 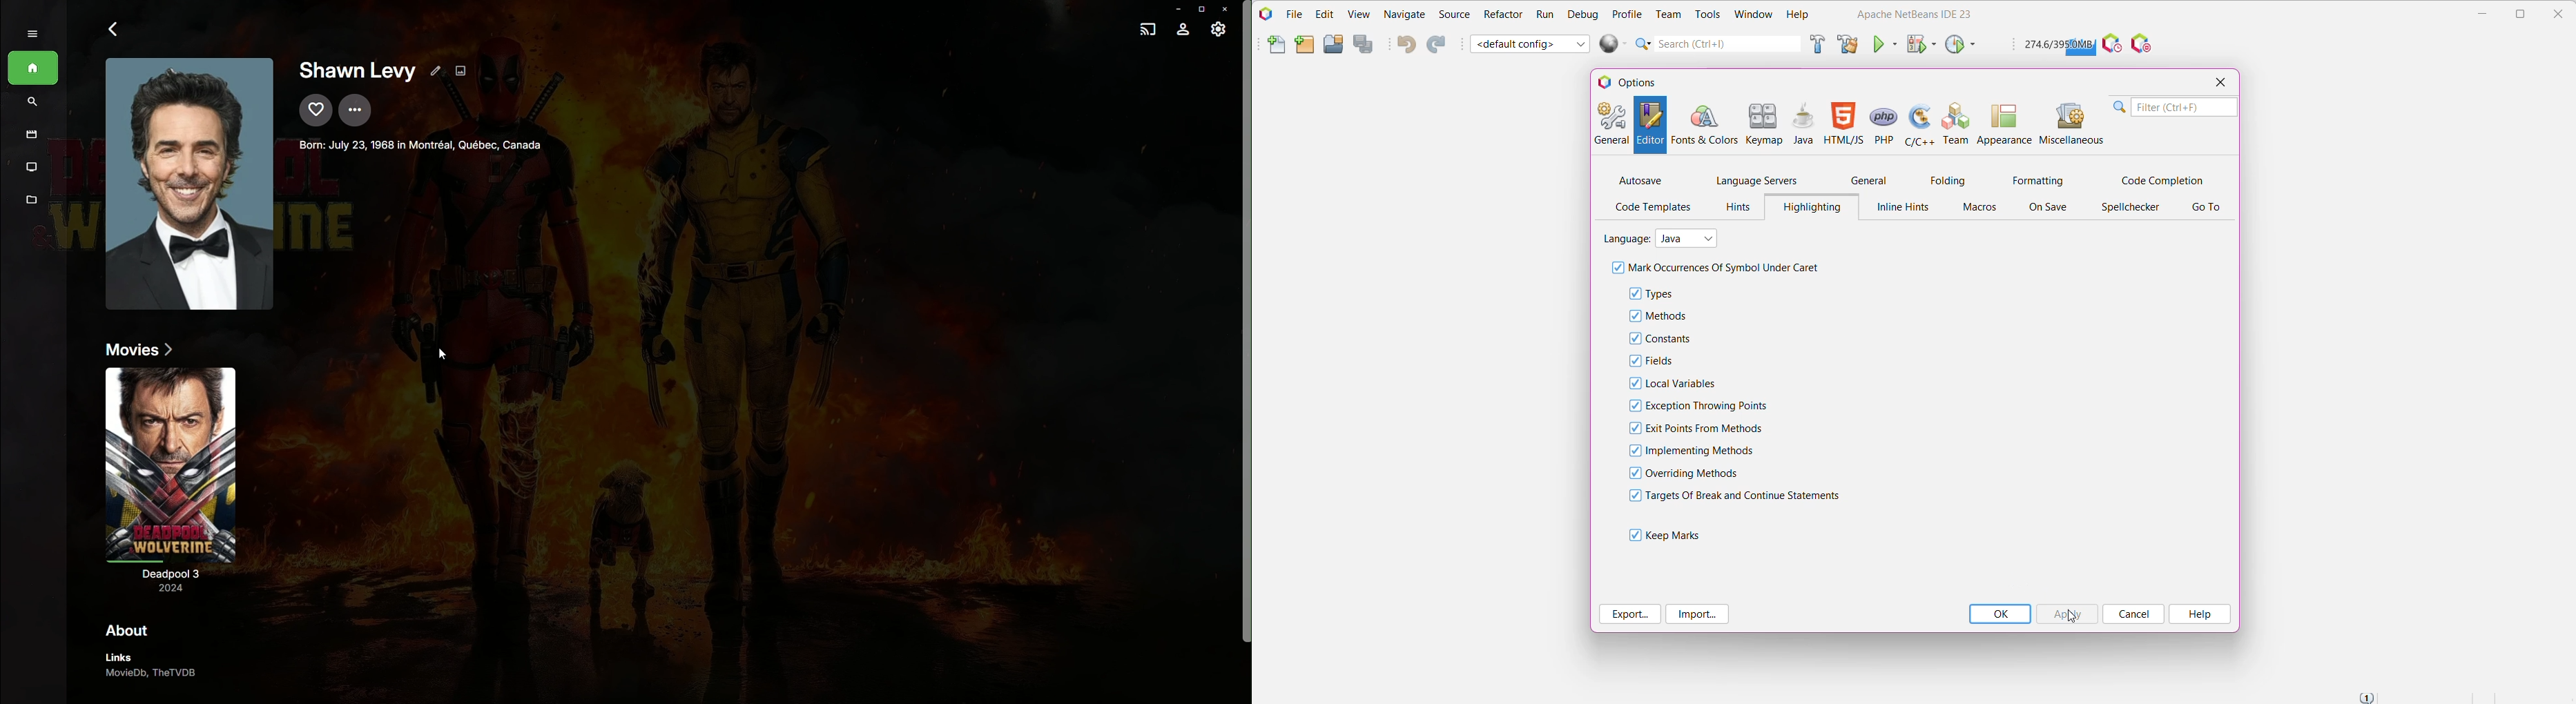 I want to click on Minimize, so click(x=1176, y=7).